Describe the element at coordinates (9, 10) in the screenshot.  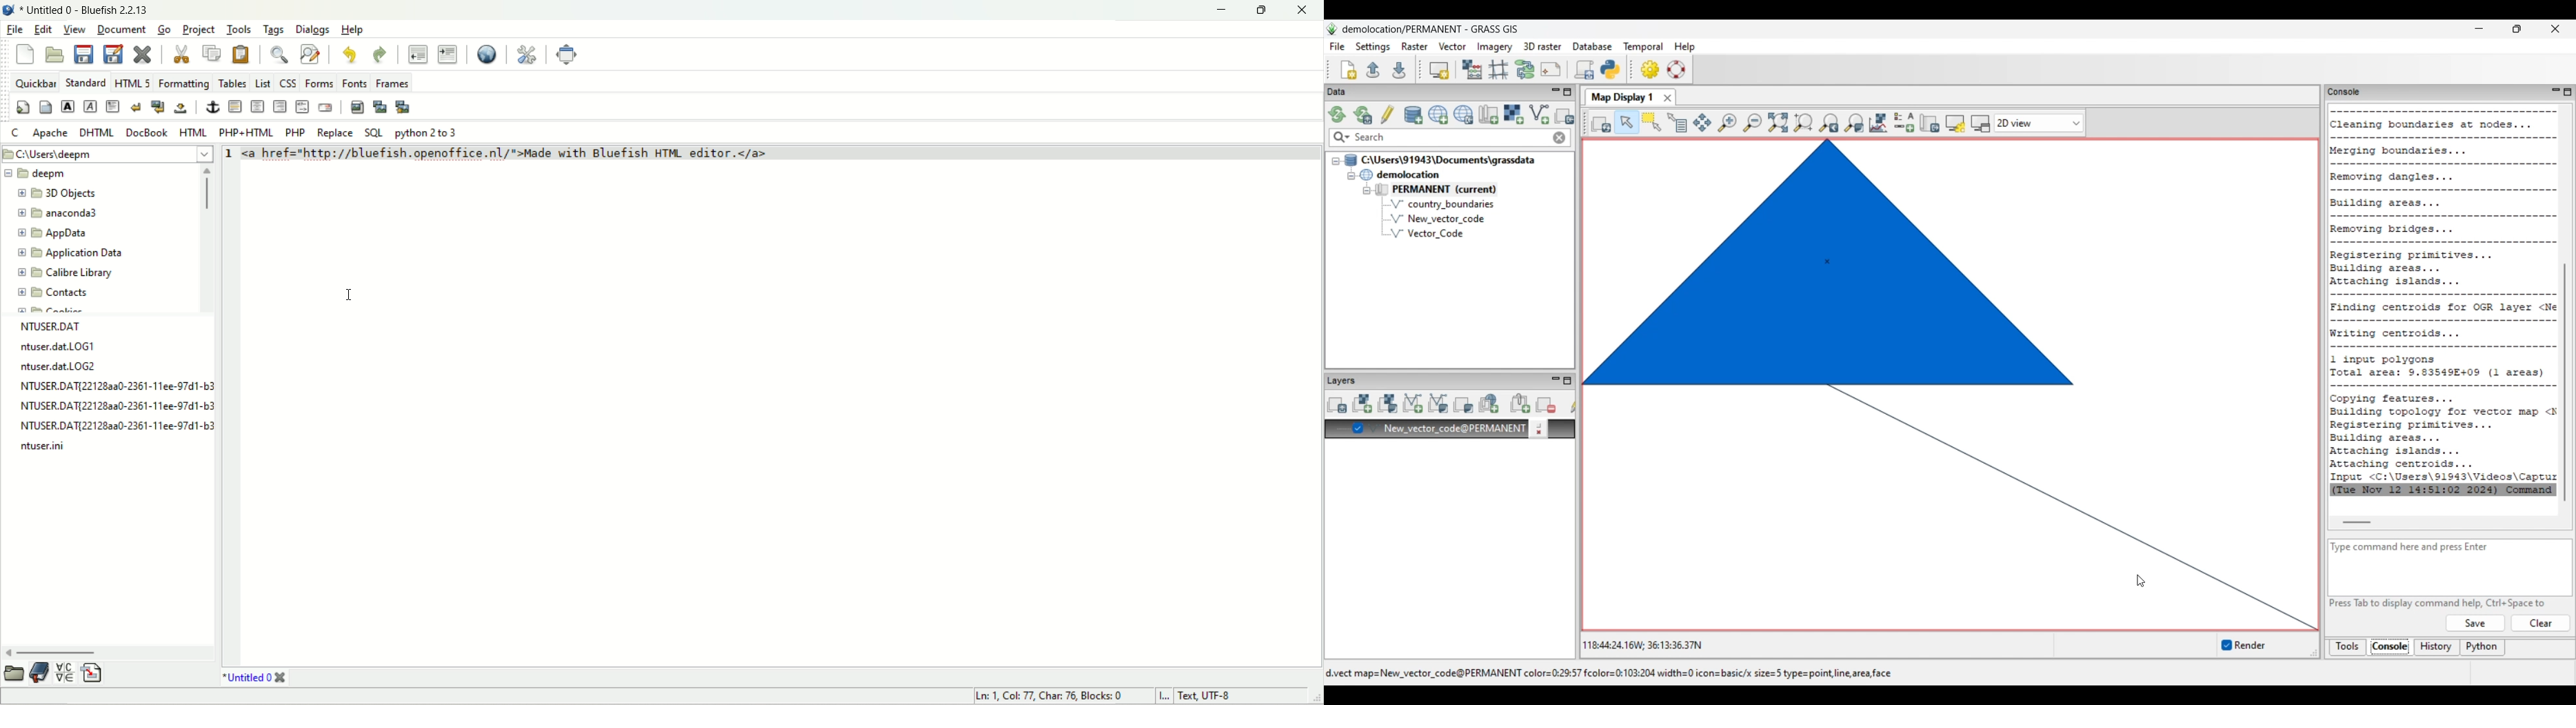
I see `logo` at that location.